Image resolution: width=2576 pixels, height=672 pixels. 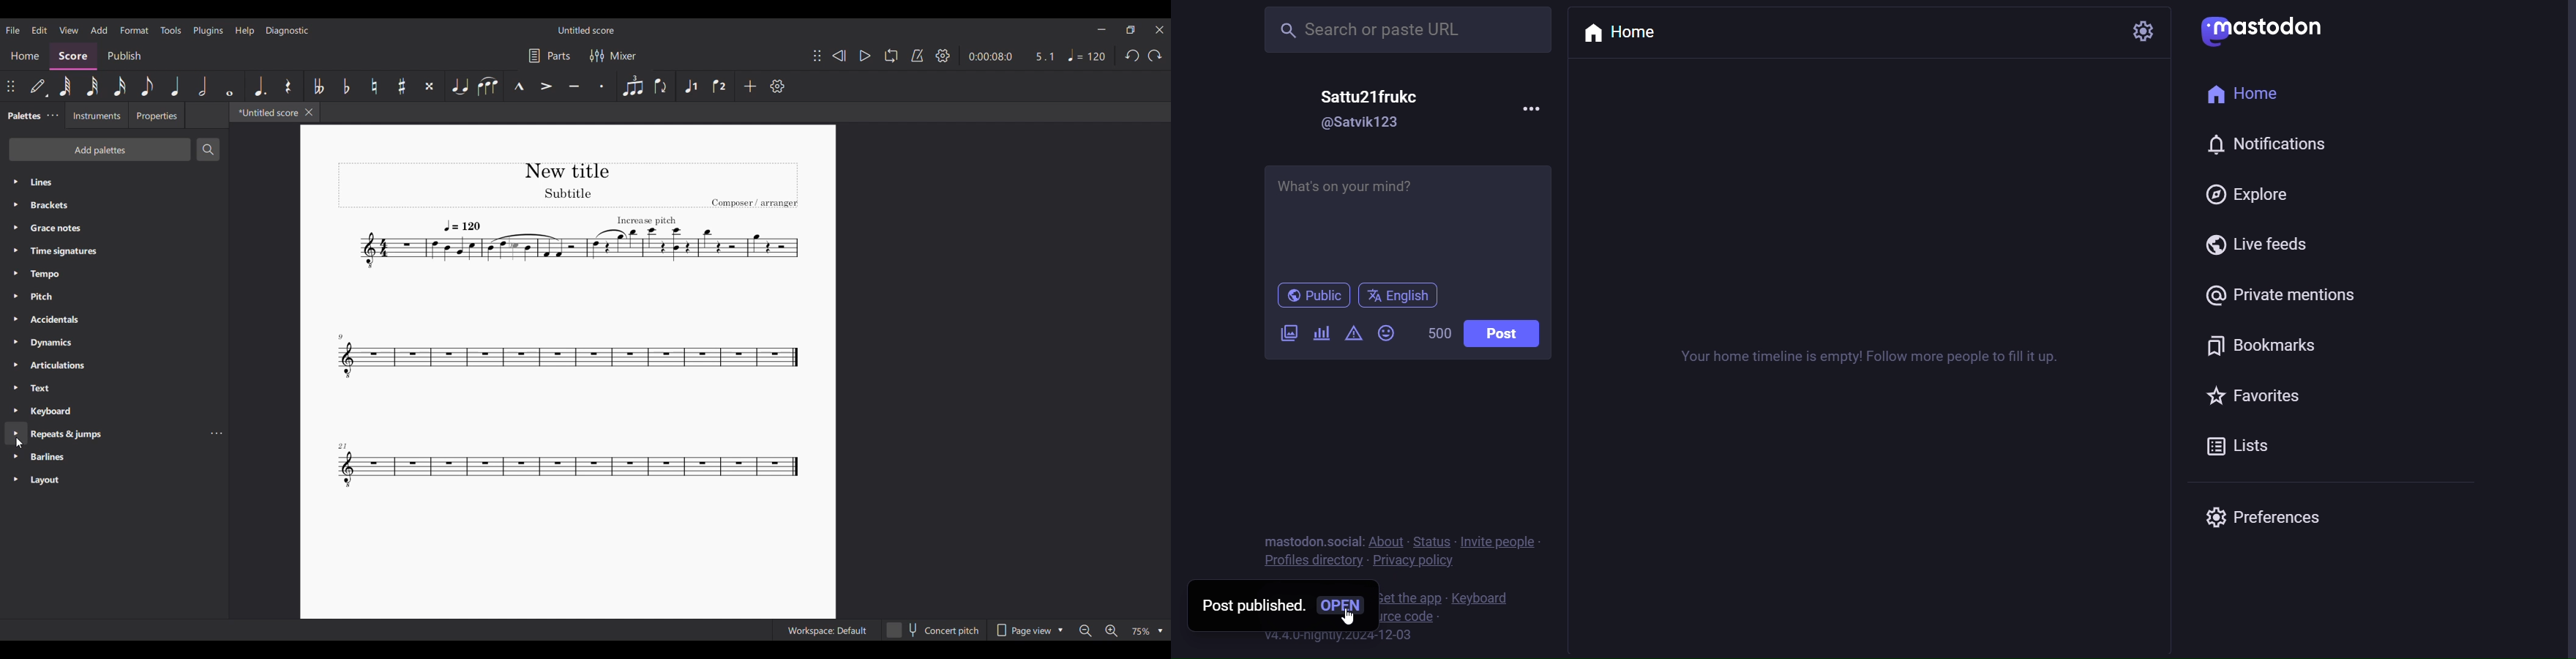 I want to click on Accent, so click(x=547, y=87).